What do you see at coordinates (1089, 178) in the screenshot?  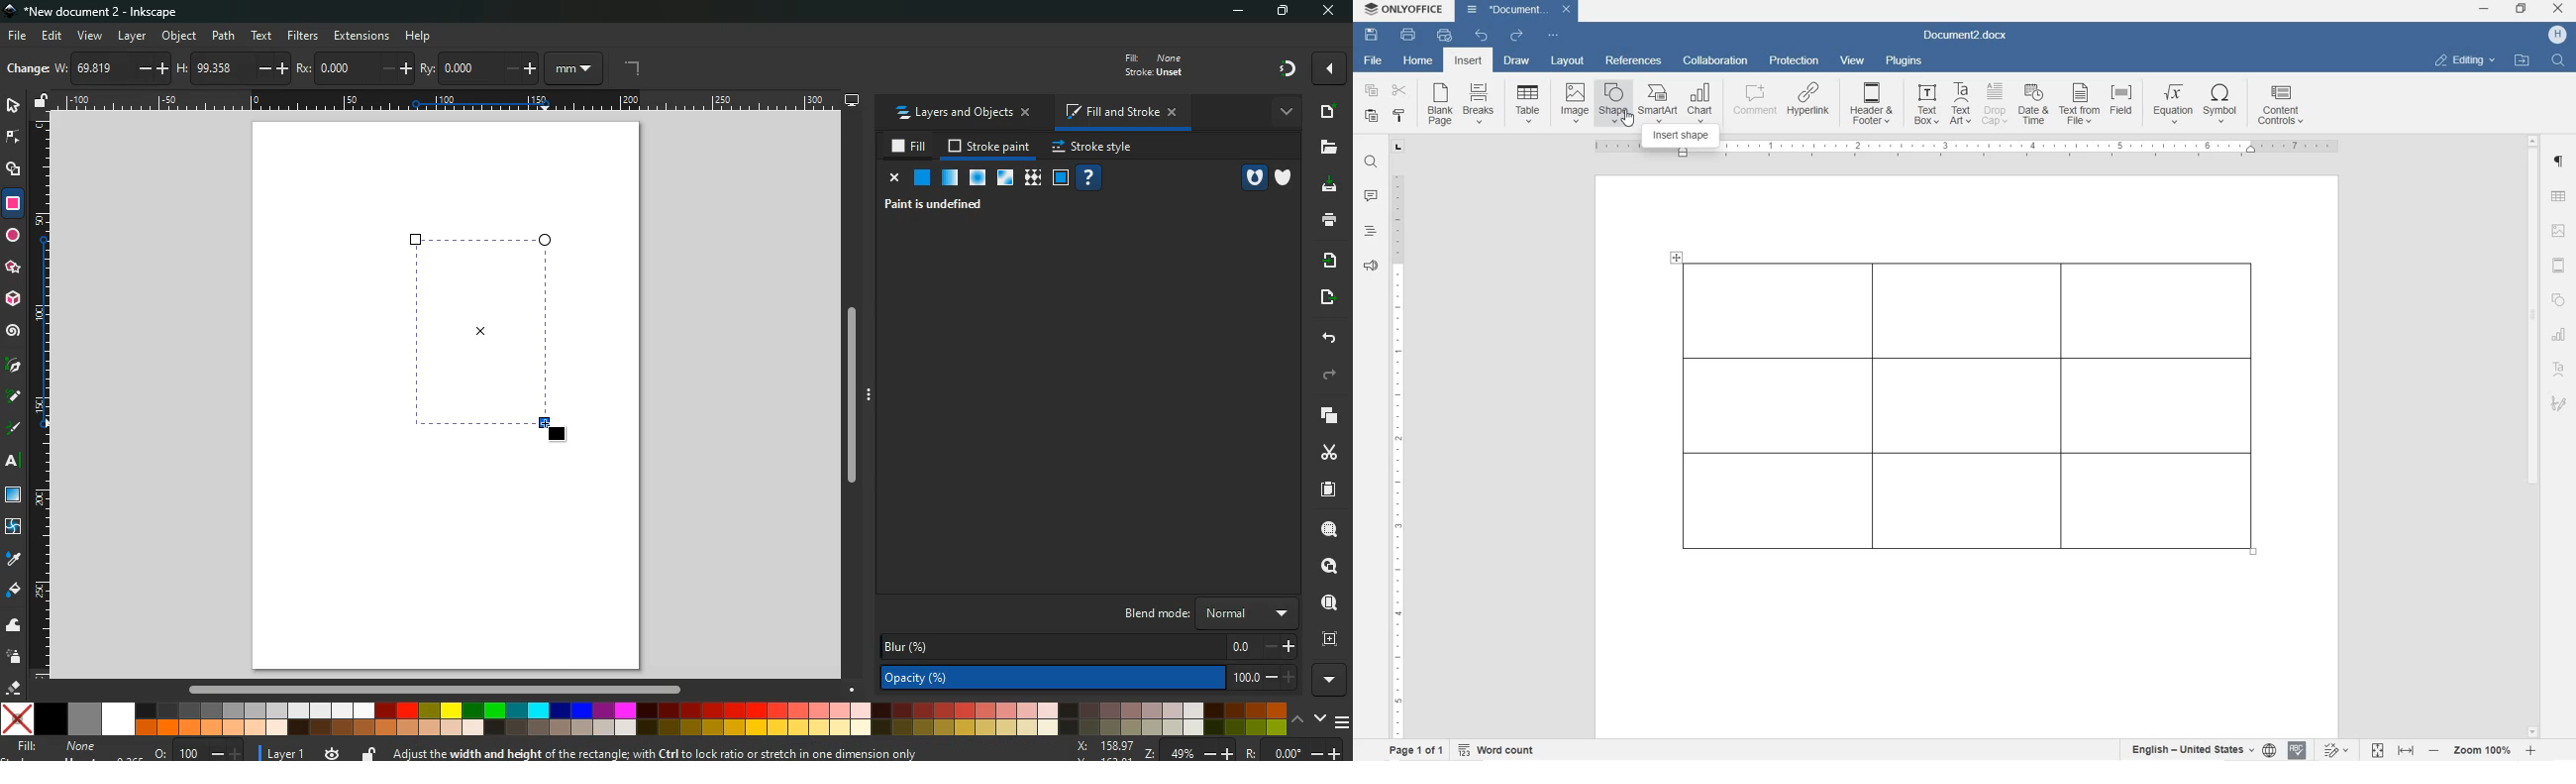 I see `help` at bounding box center [1089, 178].